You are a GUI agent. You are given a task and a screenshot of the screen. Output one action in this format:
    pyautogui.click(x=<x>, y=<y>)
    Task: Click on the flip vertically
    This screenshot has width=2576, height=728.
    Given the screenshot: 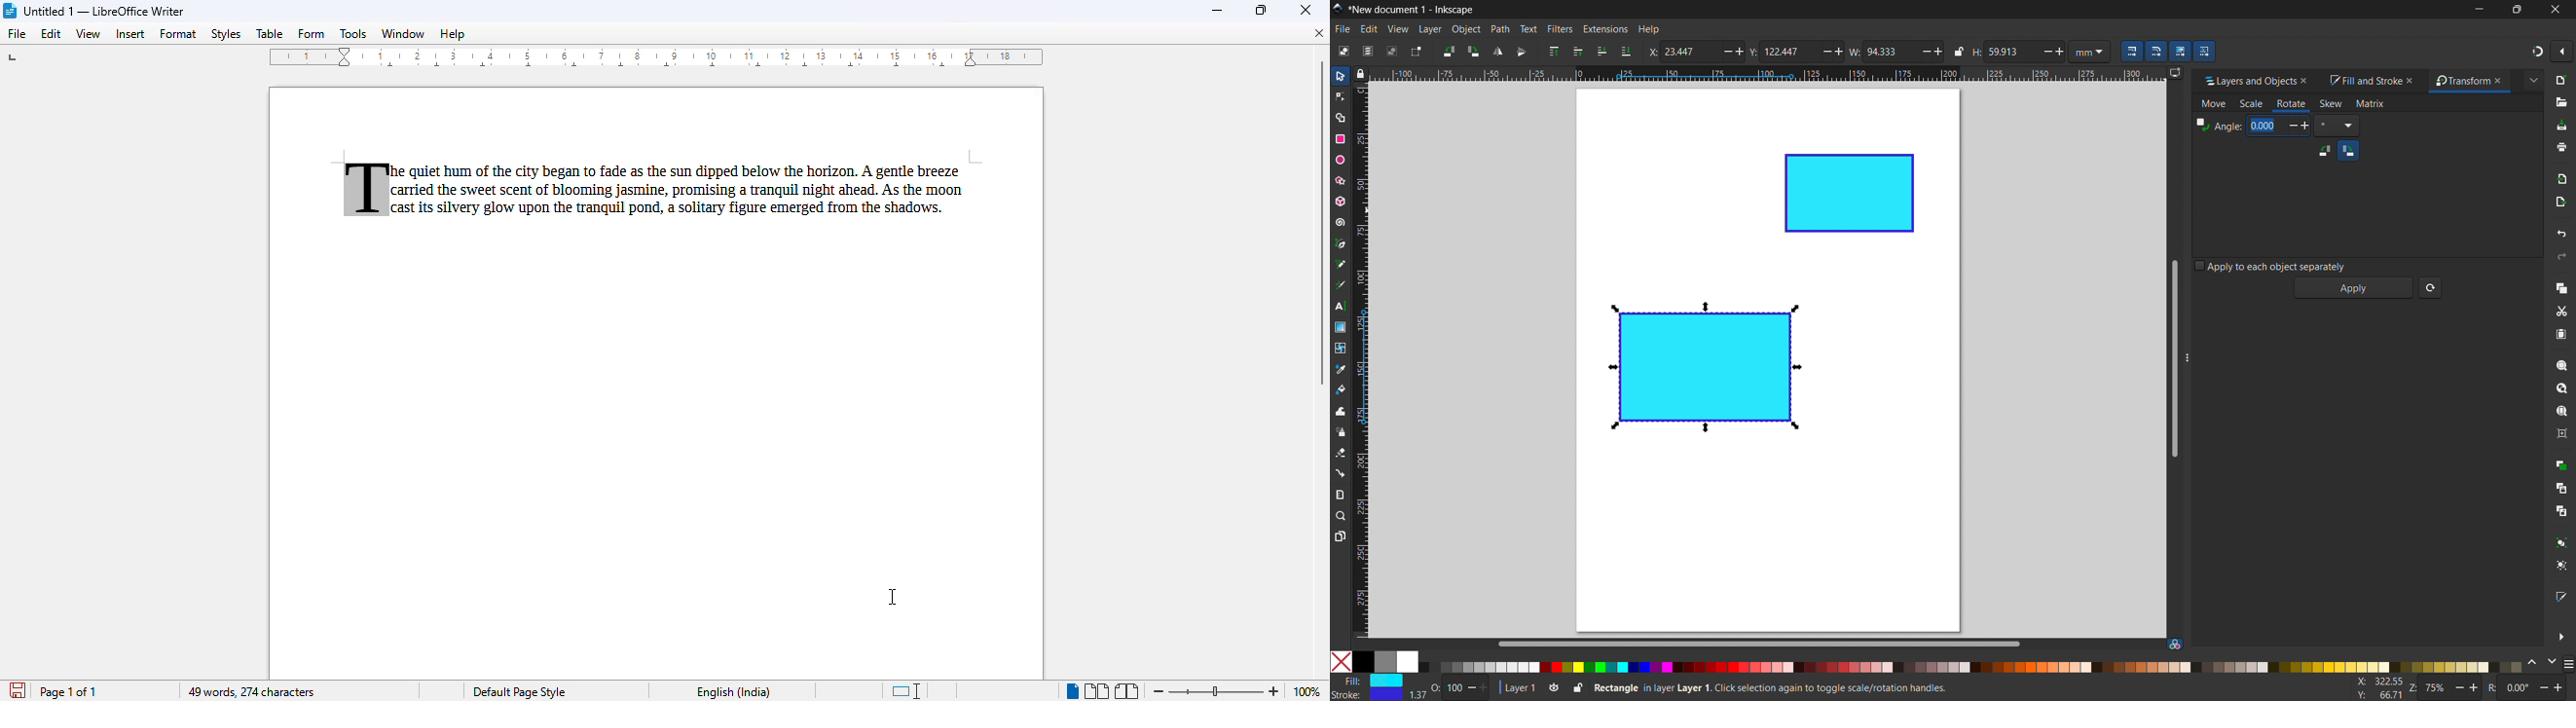 What is the action you would take?
    pyautogui.click(x=1521, y=52)
    